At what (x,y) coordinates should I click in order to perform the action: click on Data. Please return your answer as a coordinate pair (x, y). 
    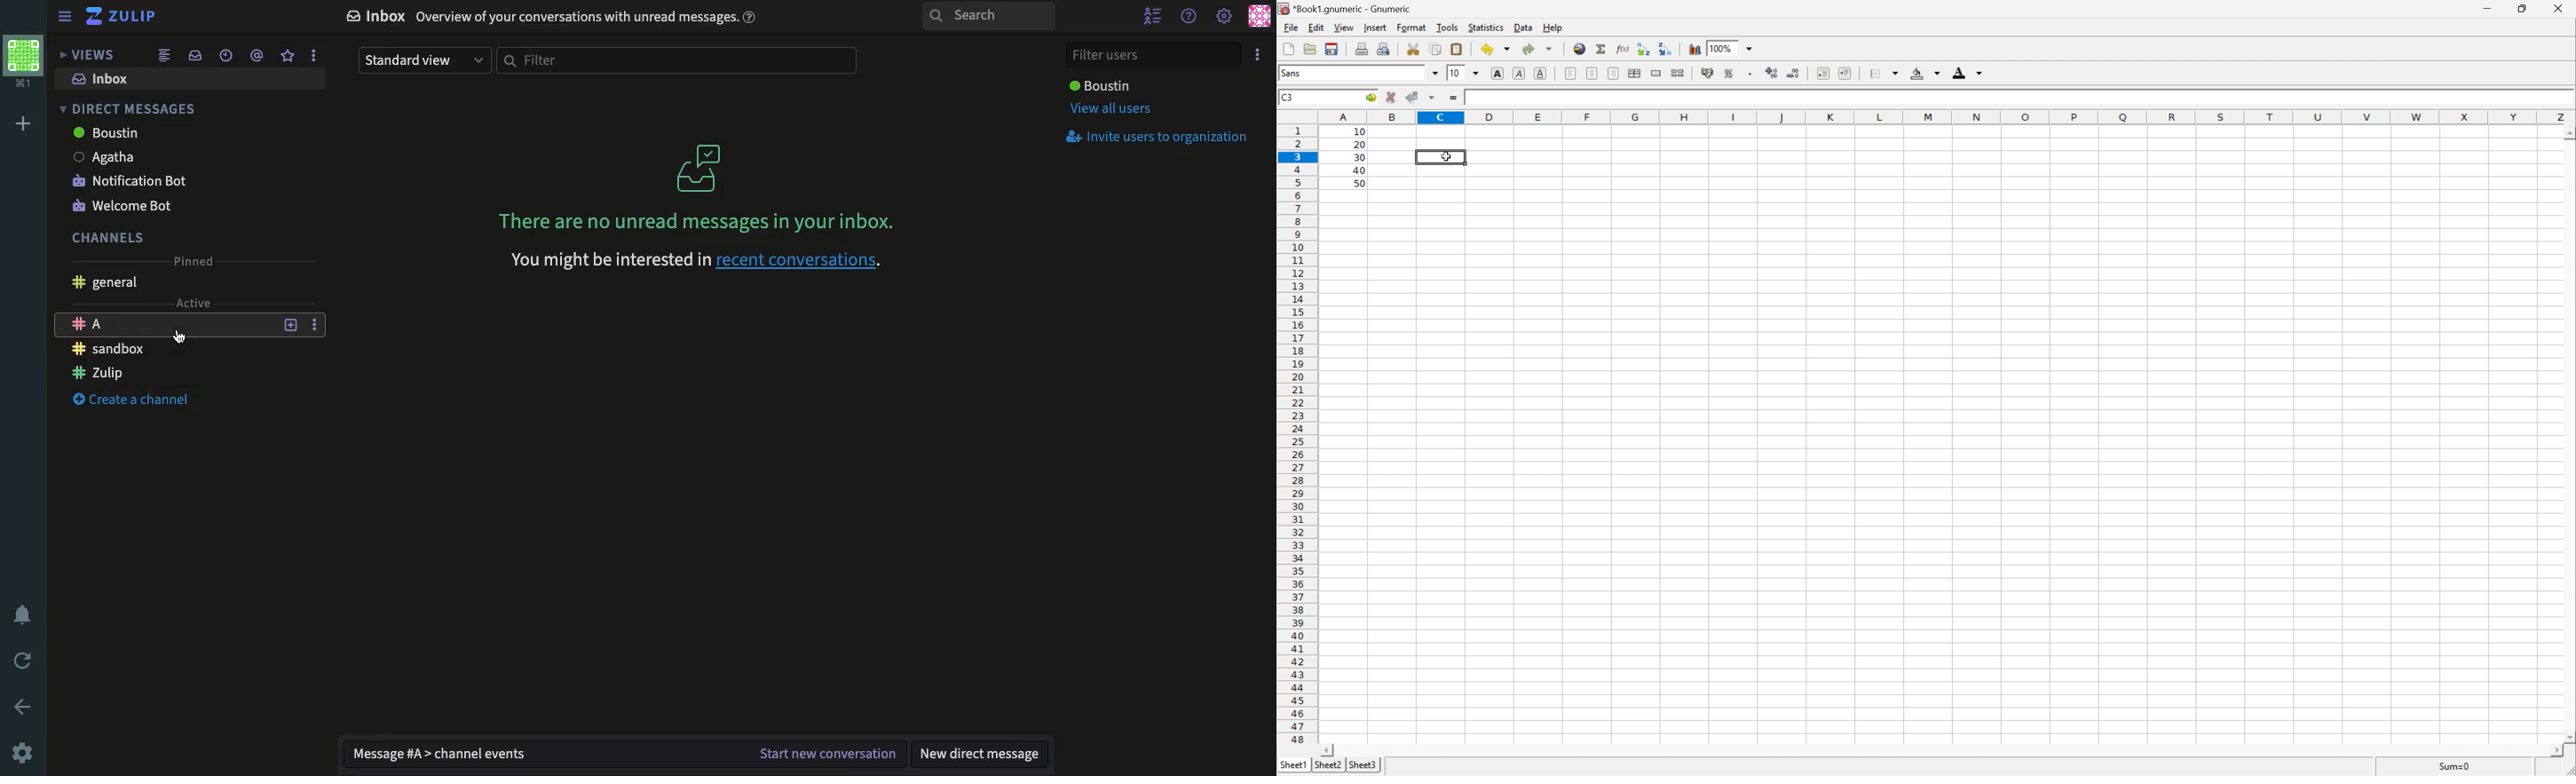
    Looking at the image, I should click on (1524, 26).